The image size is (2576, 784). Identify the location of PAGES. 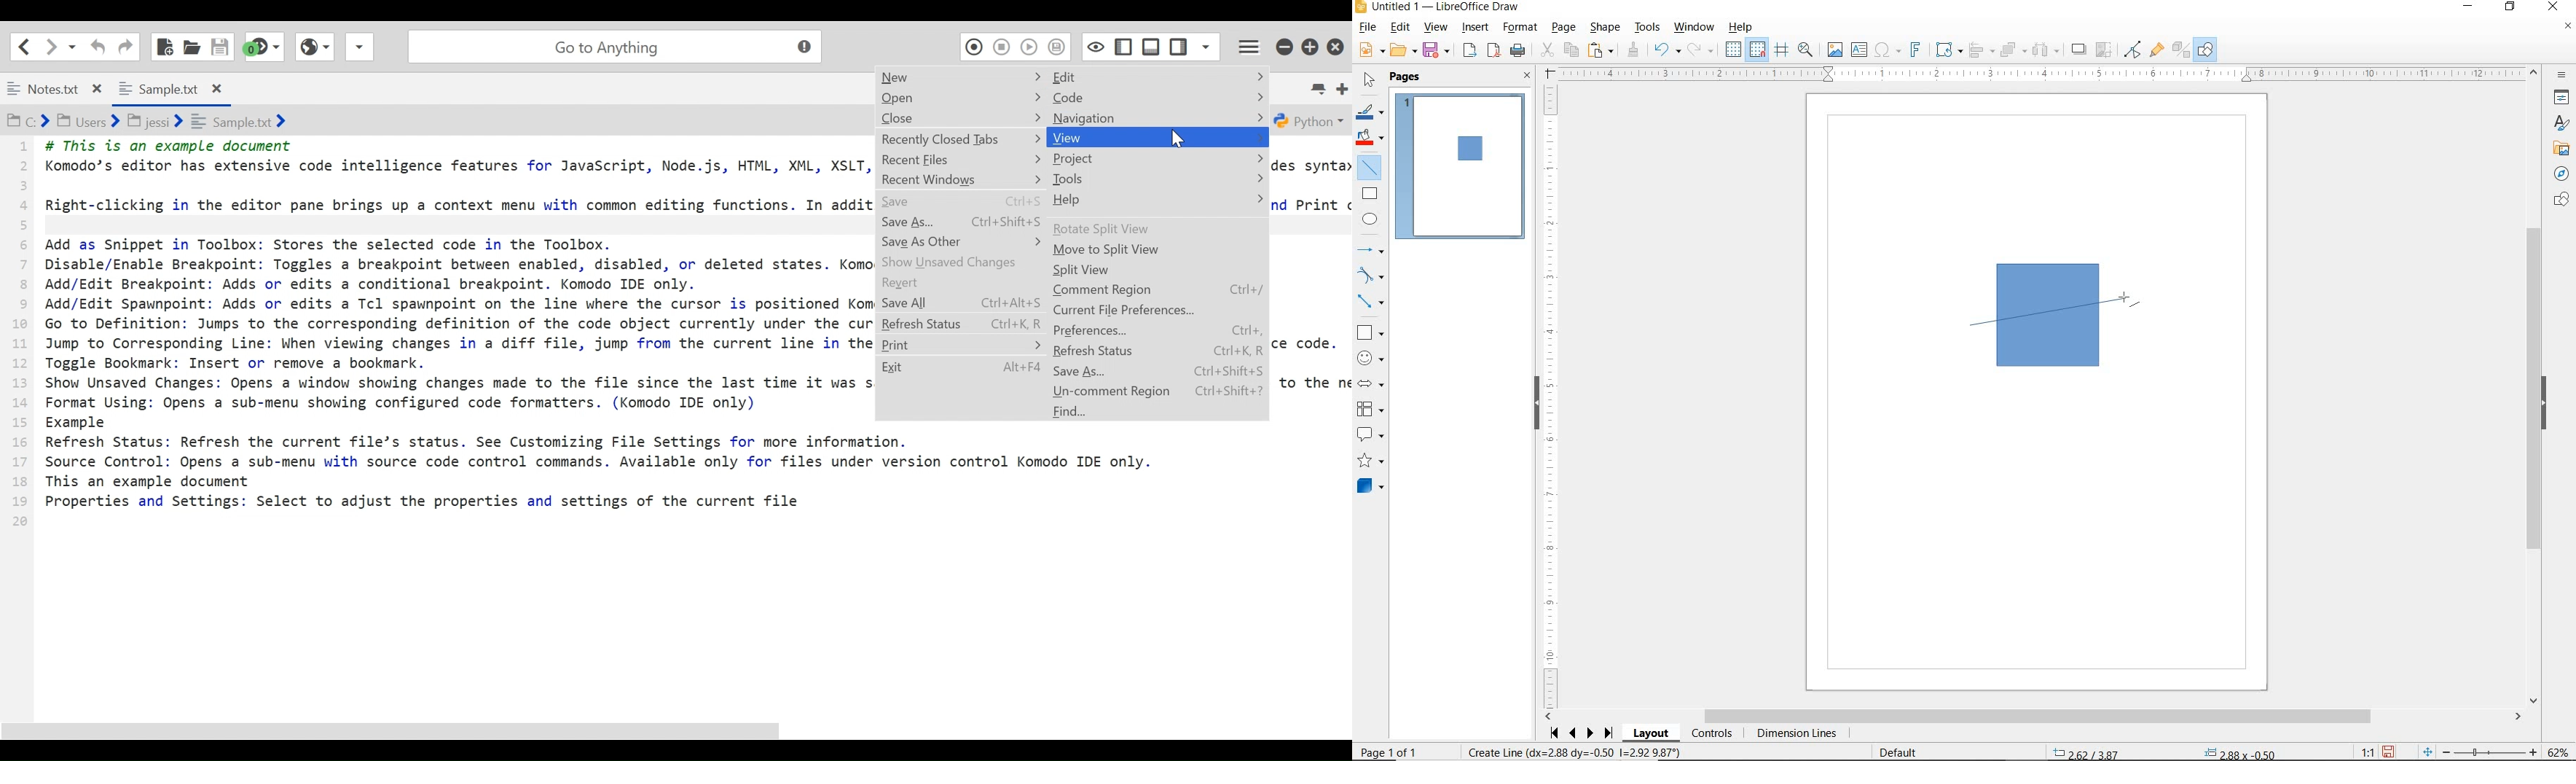
(1407, 78).